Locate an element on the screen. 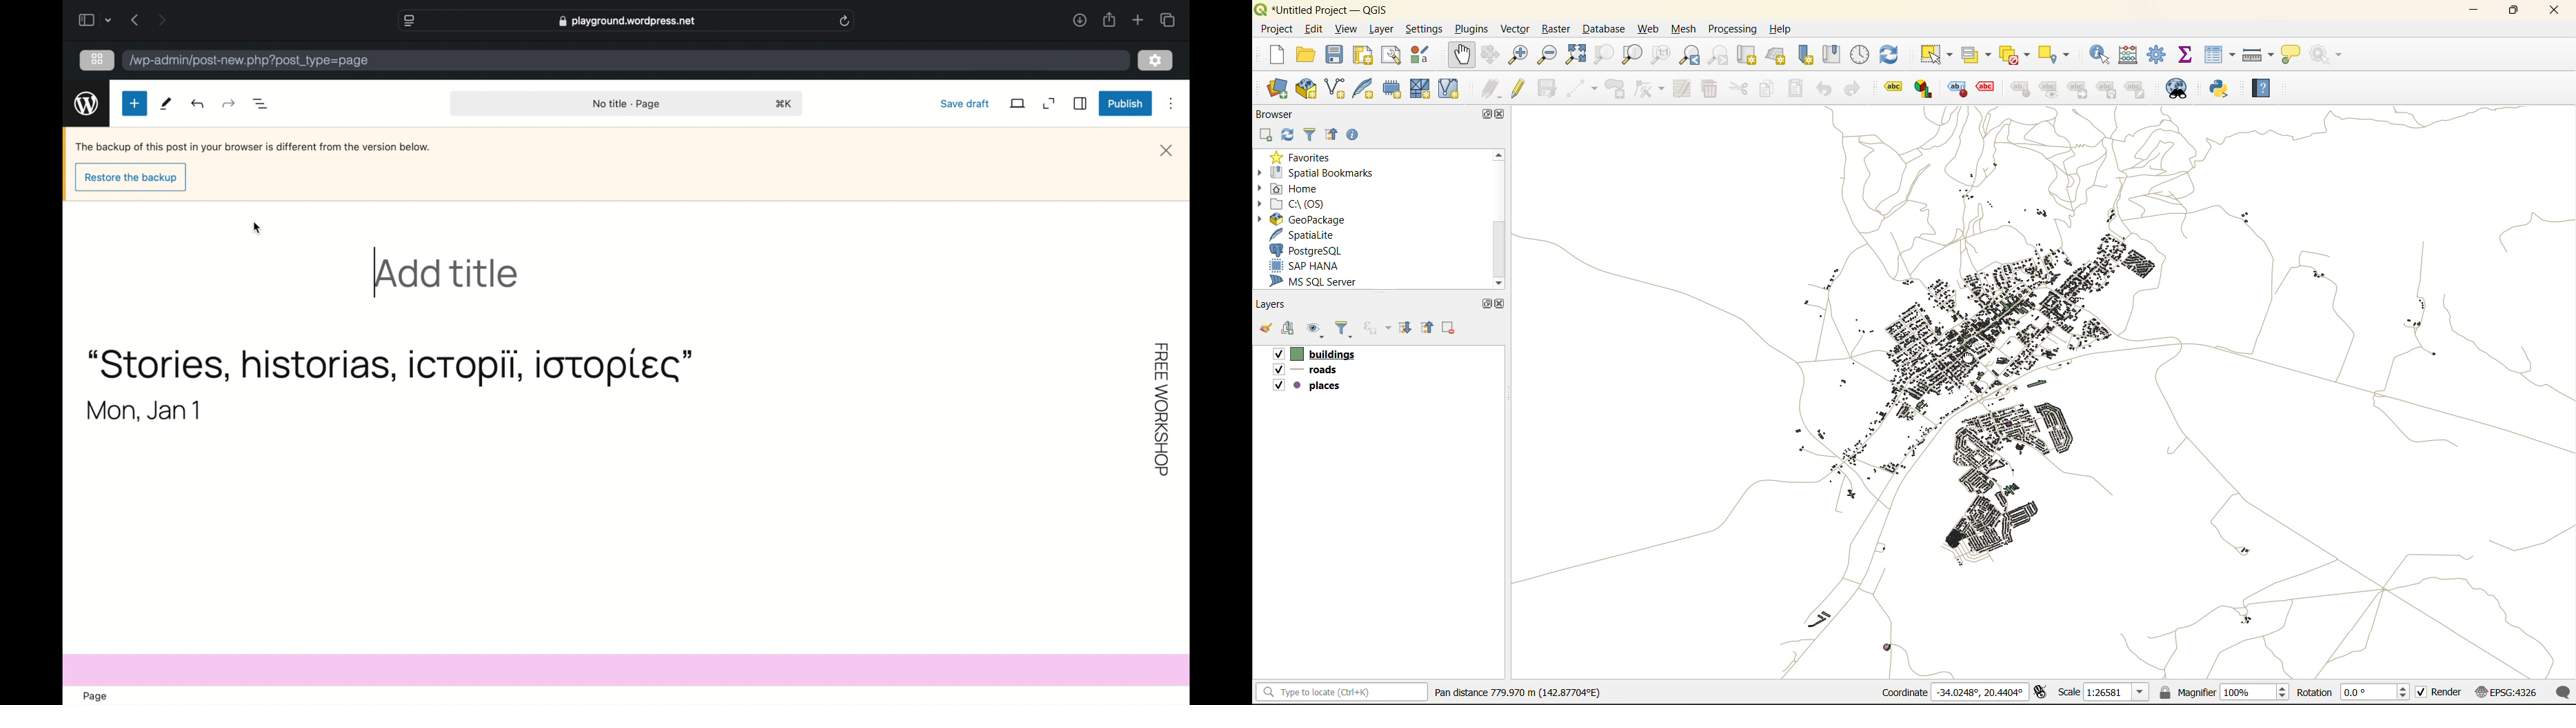 This screenshot has height=728, width=2576. vector is located at coordinates (1515, 28).